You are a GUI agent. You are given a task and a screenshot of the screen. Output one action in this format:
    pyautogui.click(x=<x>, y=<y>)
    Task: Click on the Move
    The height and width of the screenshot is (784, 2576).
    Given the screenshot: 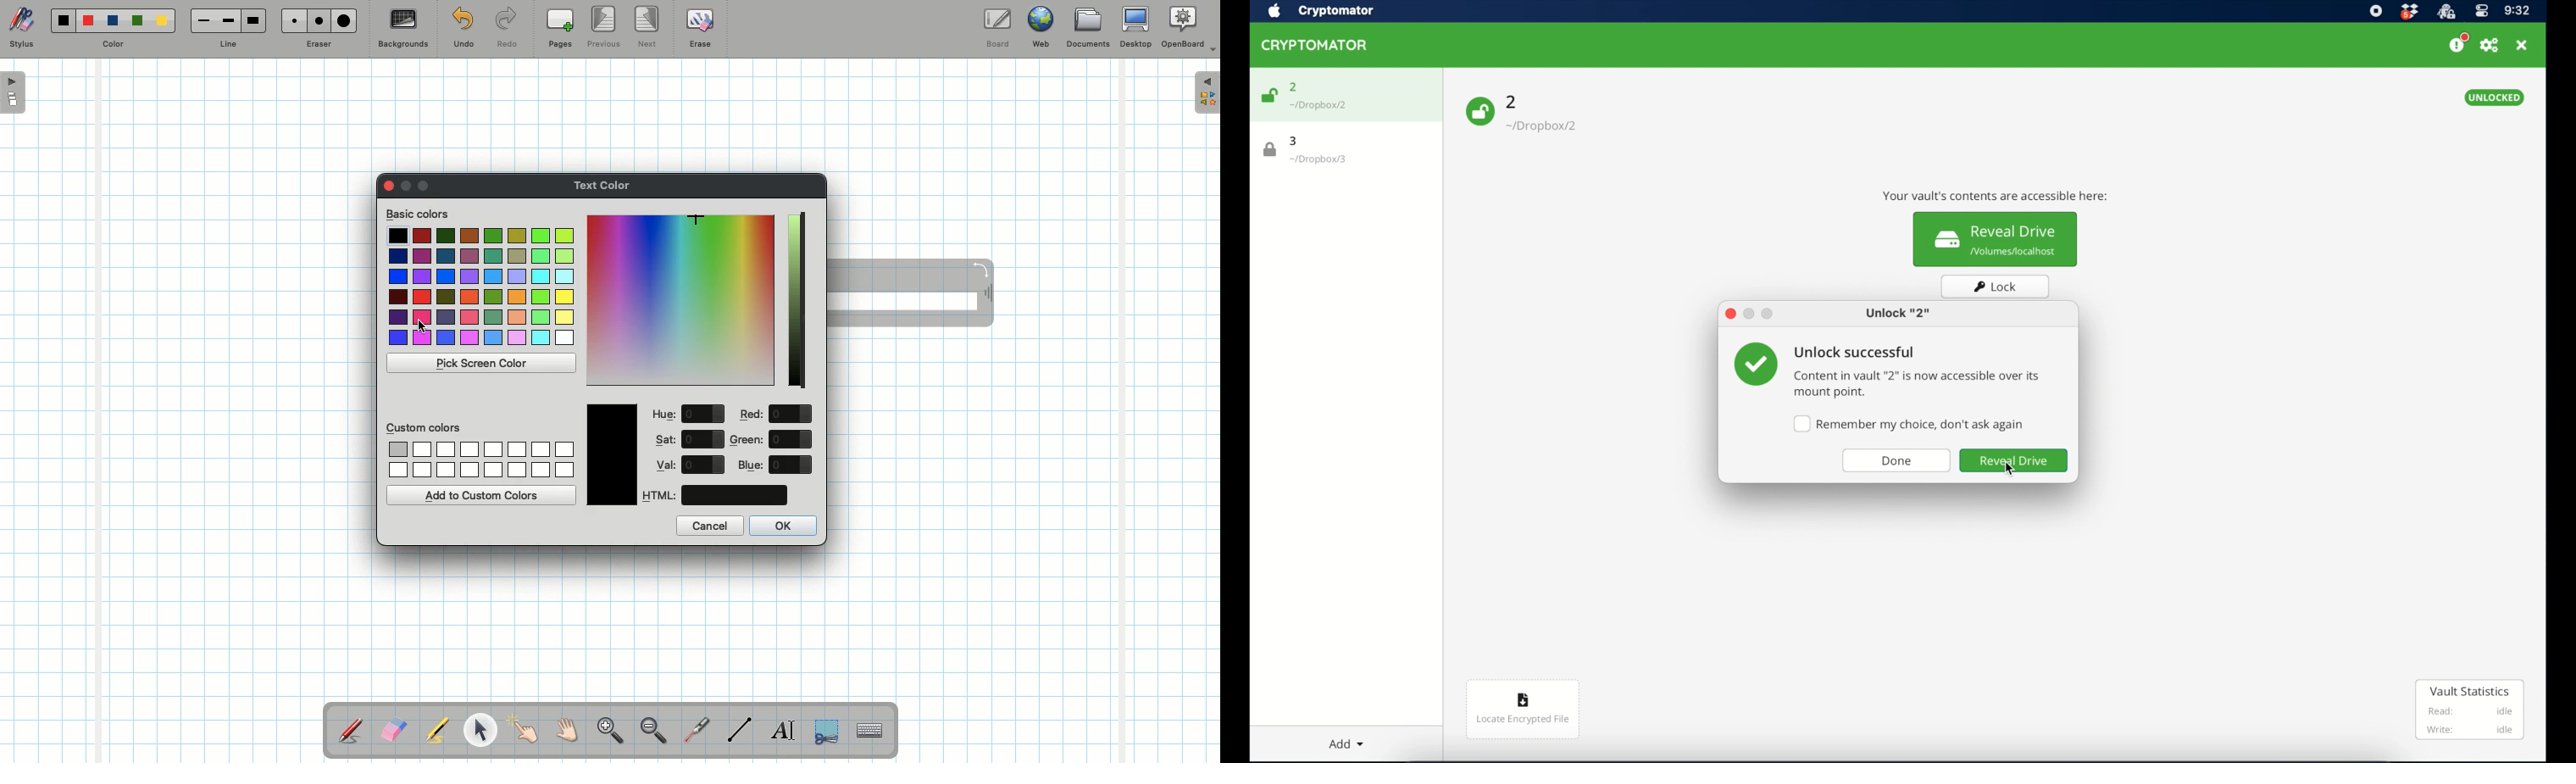 What is the action you would take?
    pyautogui.click(x=986, y=295)
    